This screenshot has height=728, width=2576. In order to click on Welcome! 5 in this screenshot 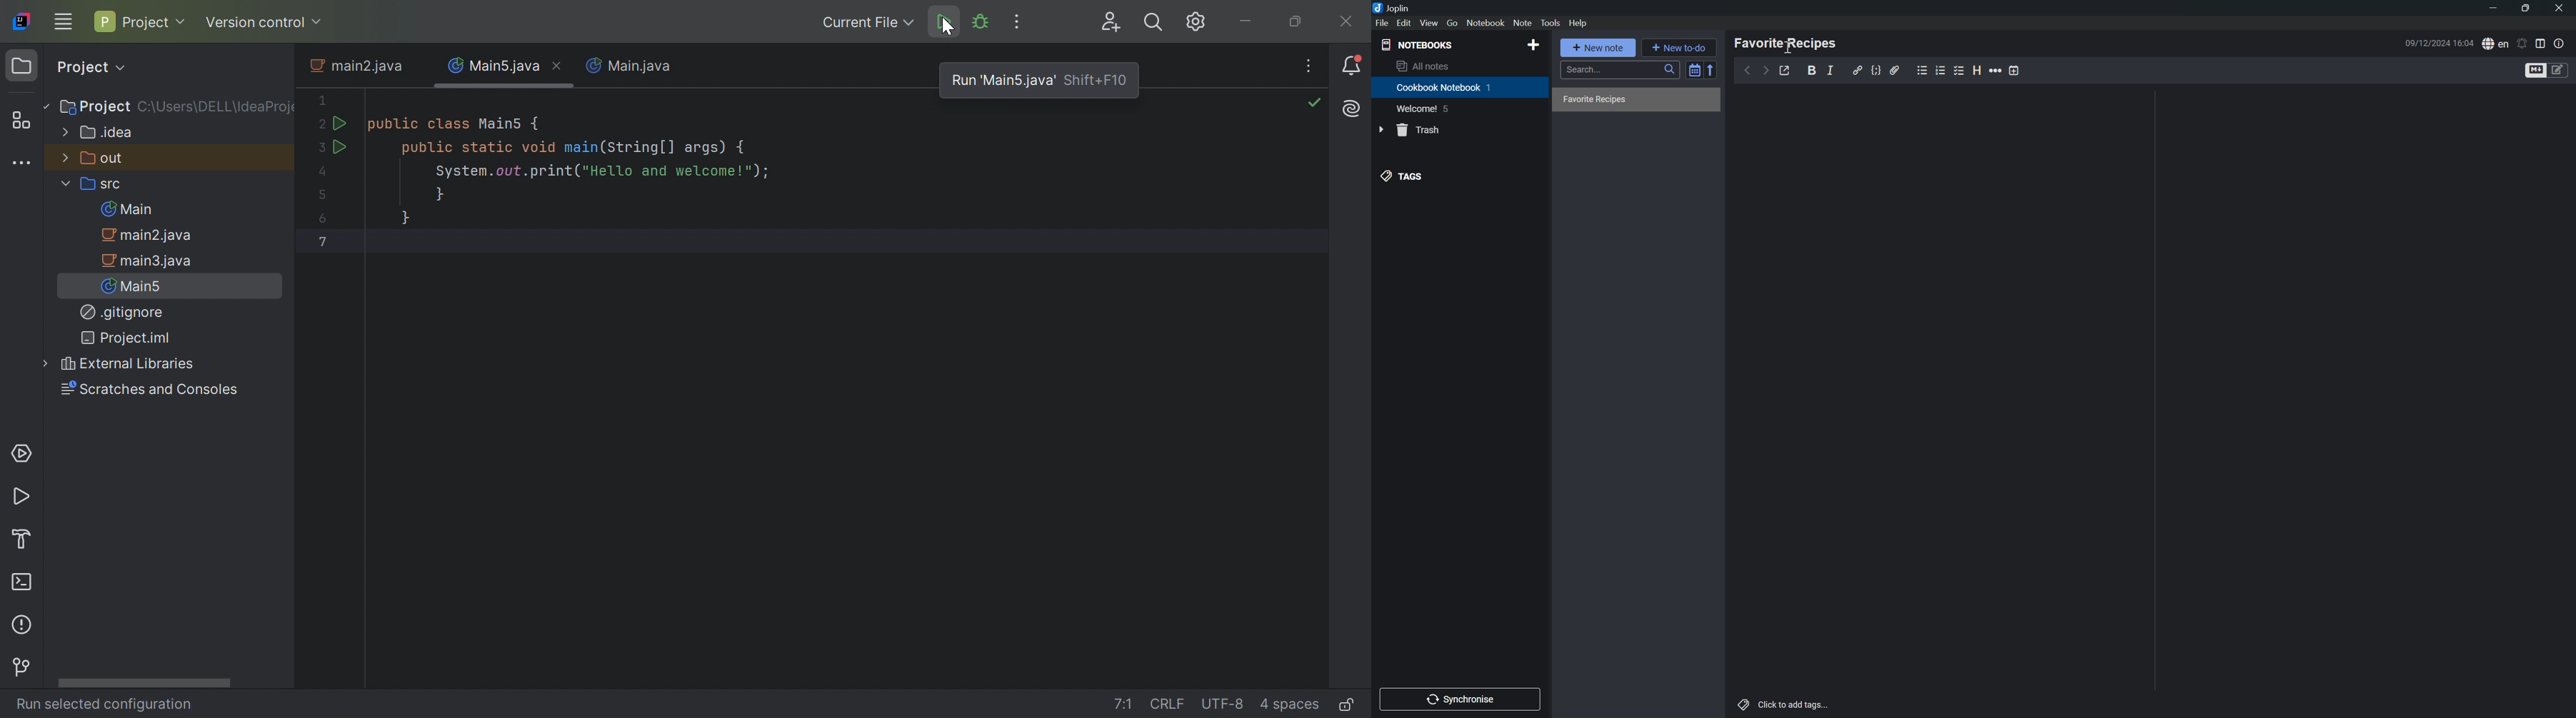, I will do `click(1425, 110)`.